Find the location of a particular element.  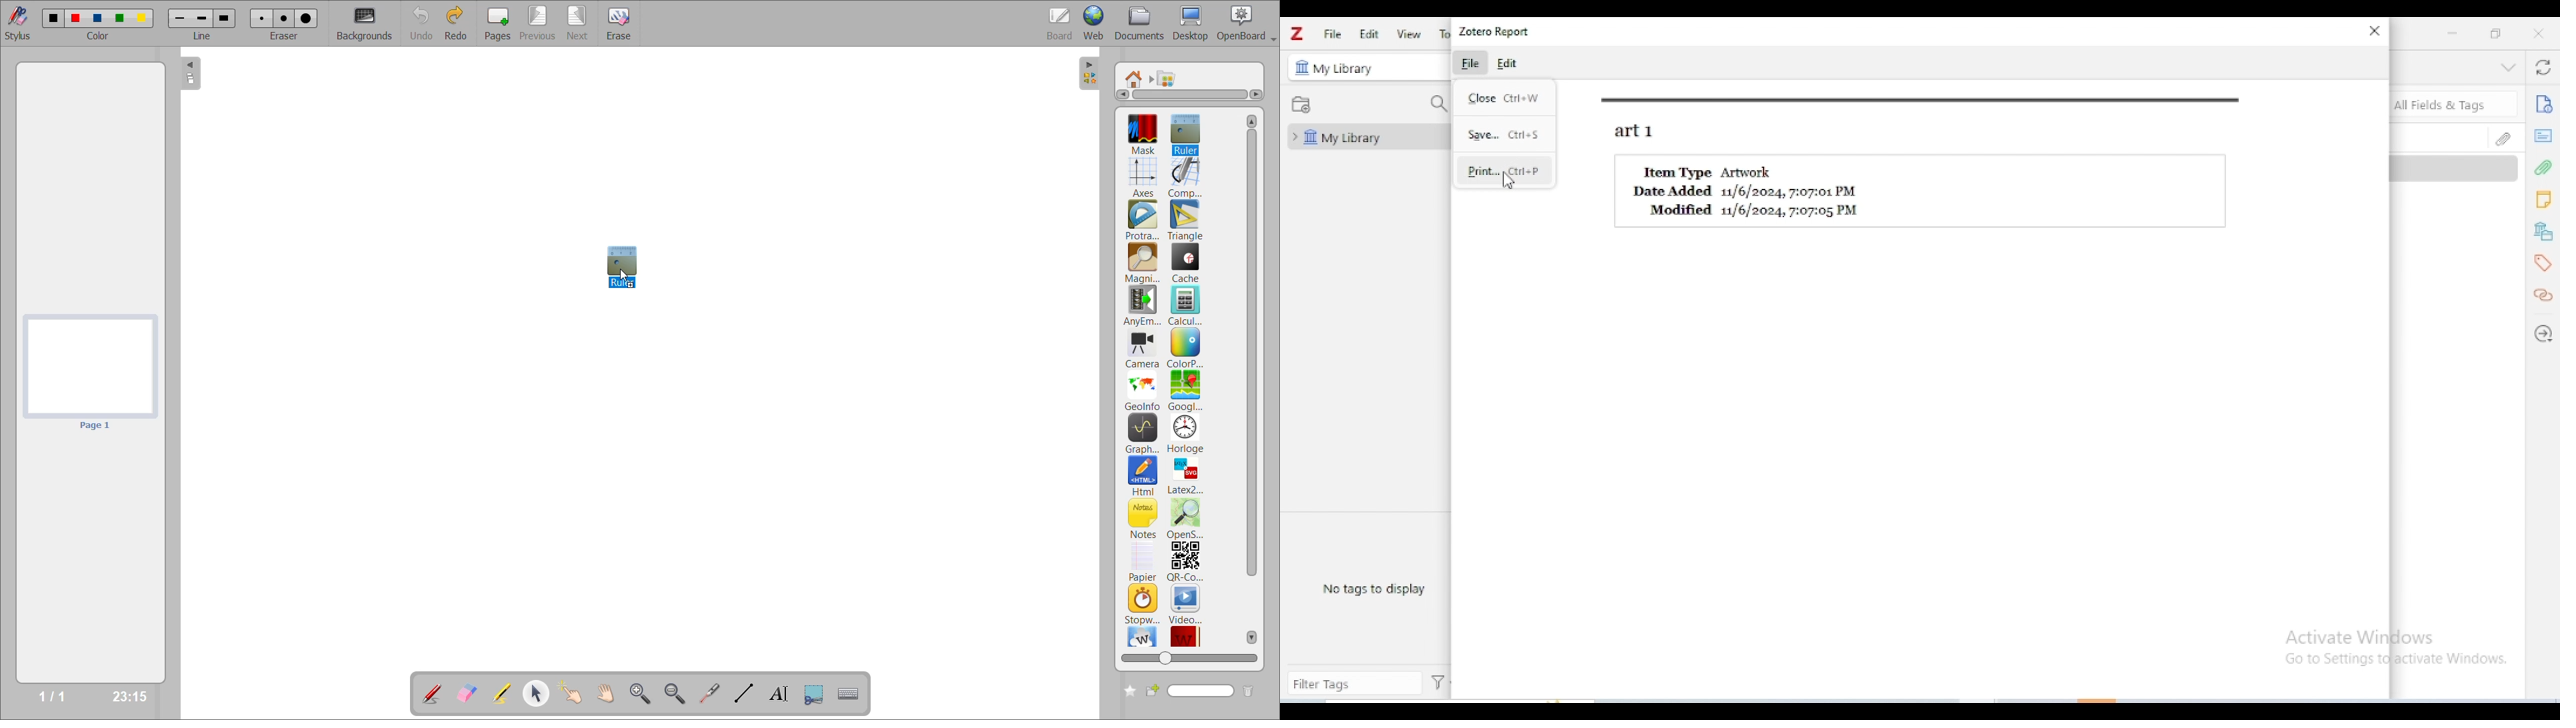

logo is located at coordinates (1297, 34).